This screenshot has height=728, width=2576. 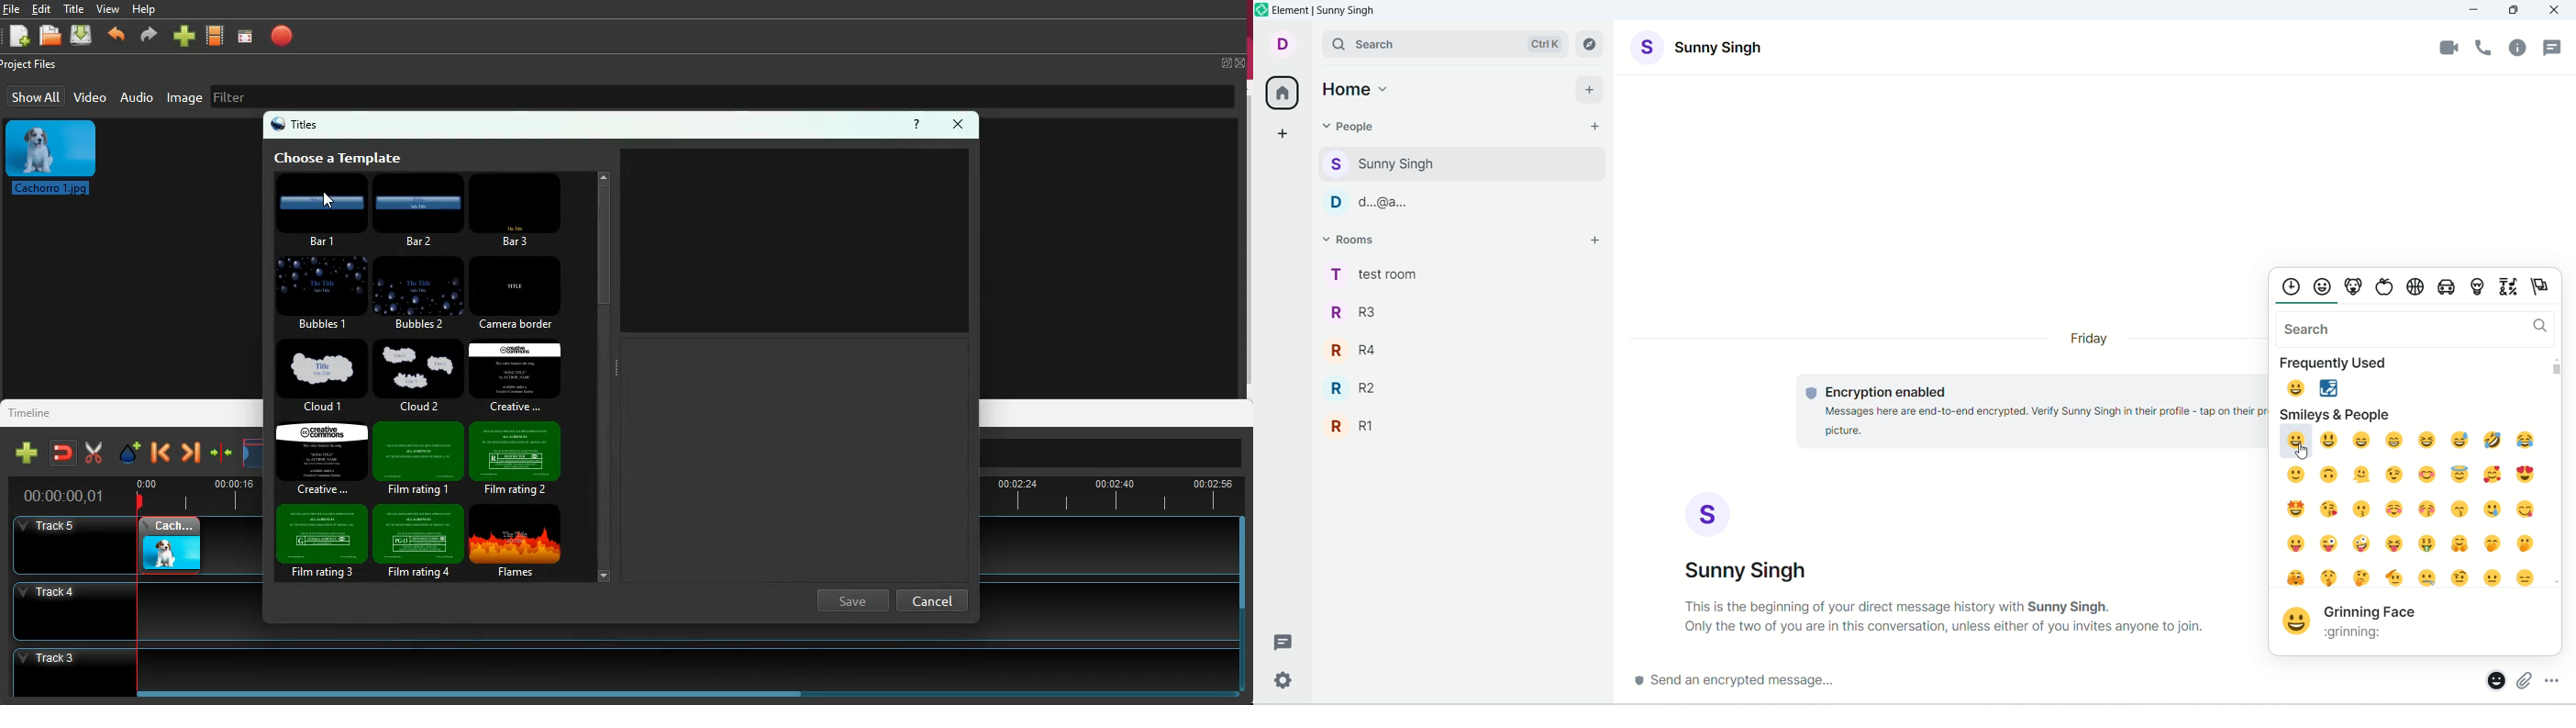 What do you see at coordinates (2415, 328) in the screenshot?
I see `search emoji` at bounding box center [2415, 328].